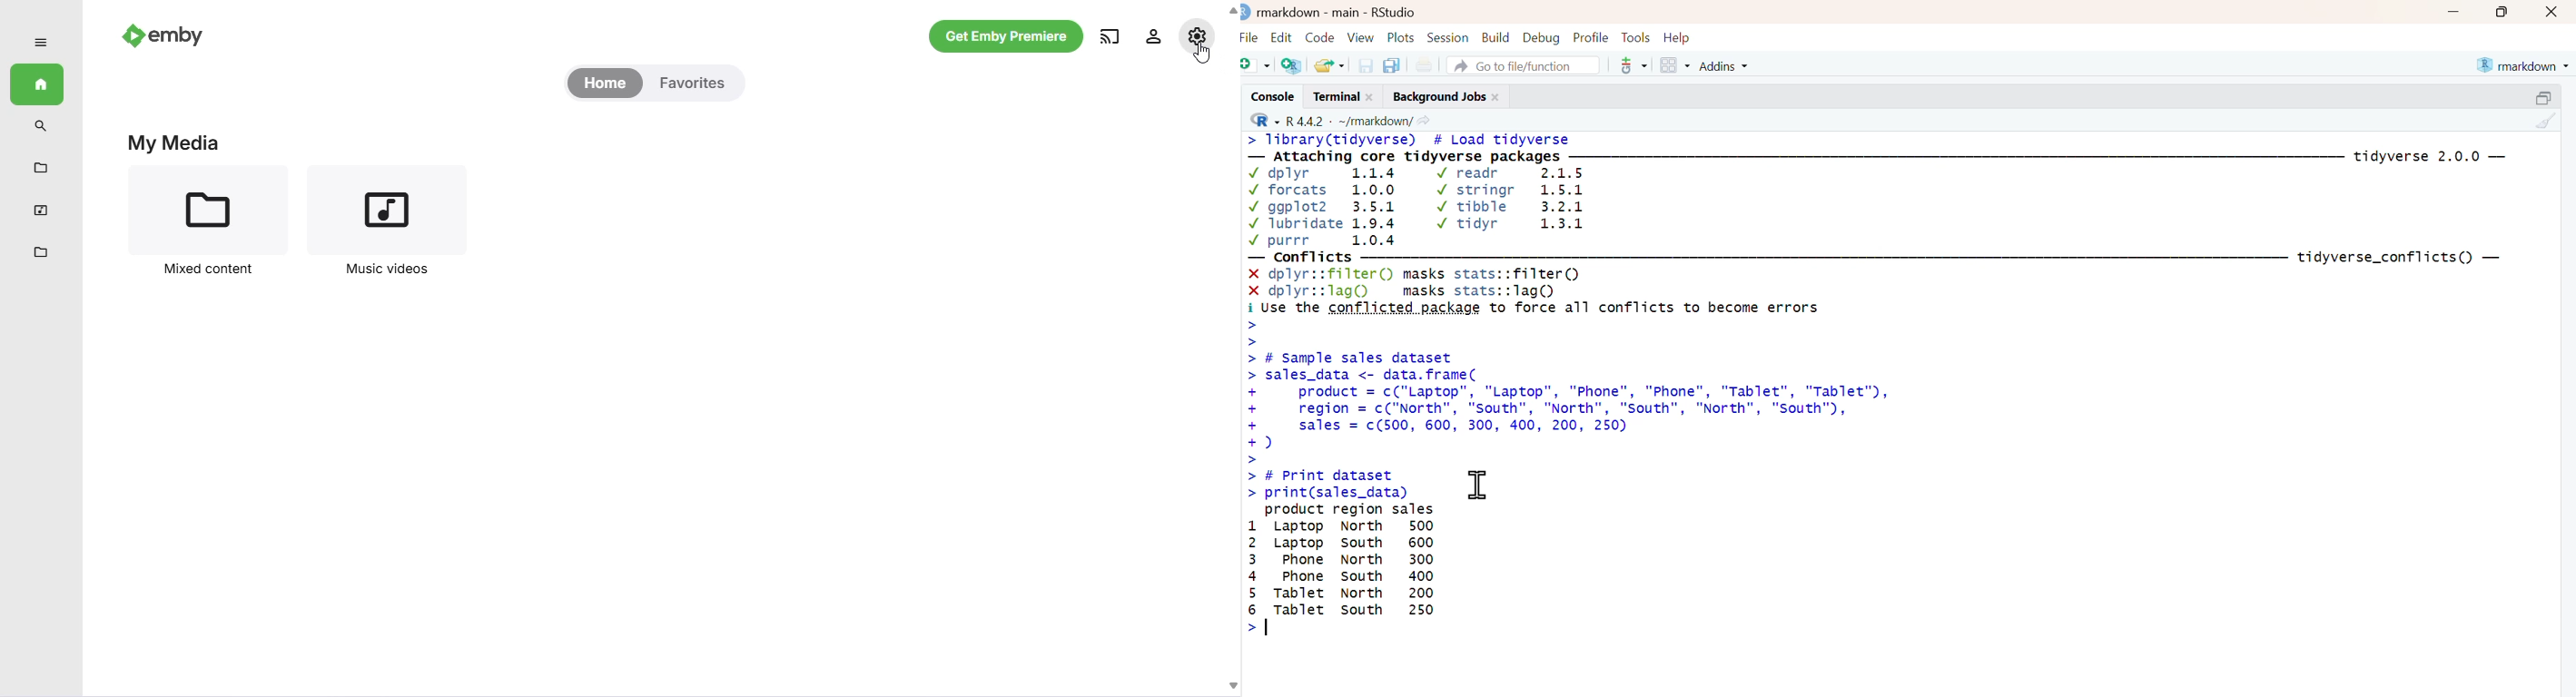  Describe the element at coordinates (1437, 95) in the screenshot. I see `Background Jobs` at that location.